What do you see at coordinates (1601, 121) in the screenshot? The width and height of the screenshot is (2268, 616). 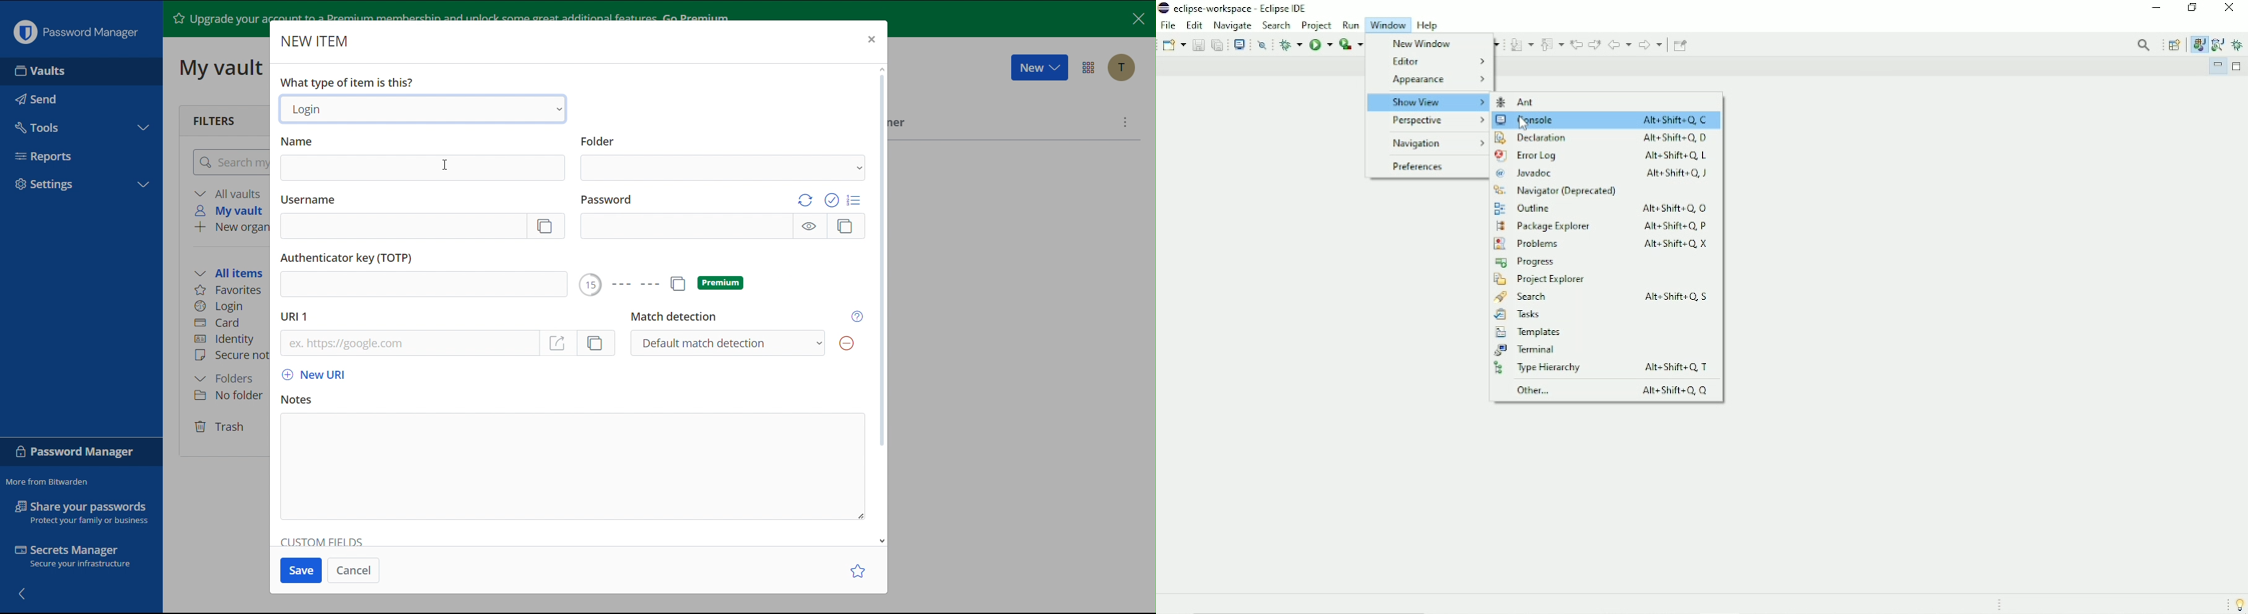 I see `Console` at bounding box center [1601, 121].